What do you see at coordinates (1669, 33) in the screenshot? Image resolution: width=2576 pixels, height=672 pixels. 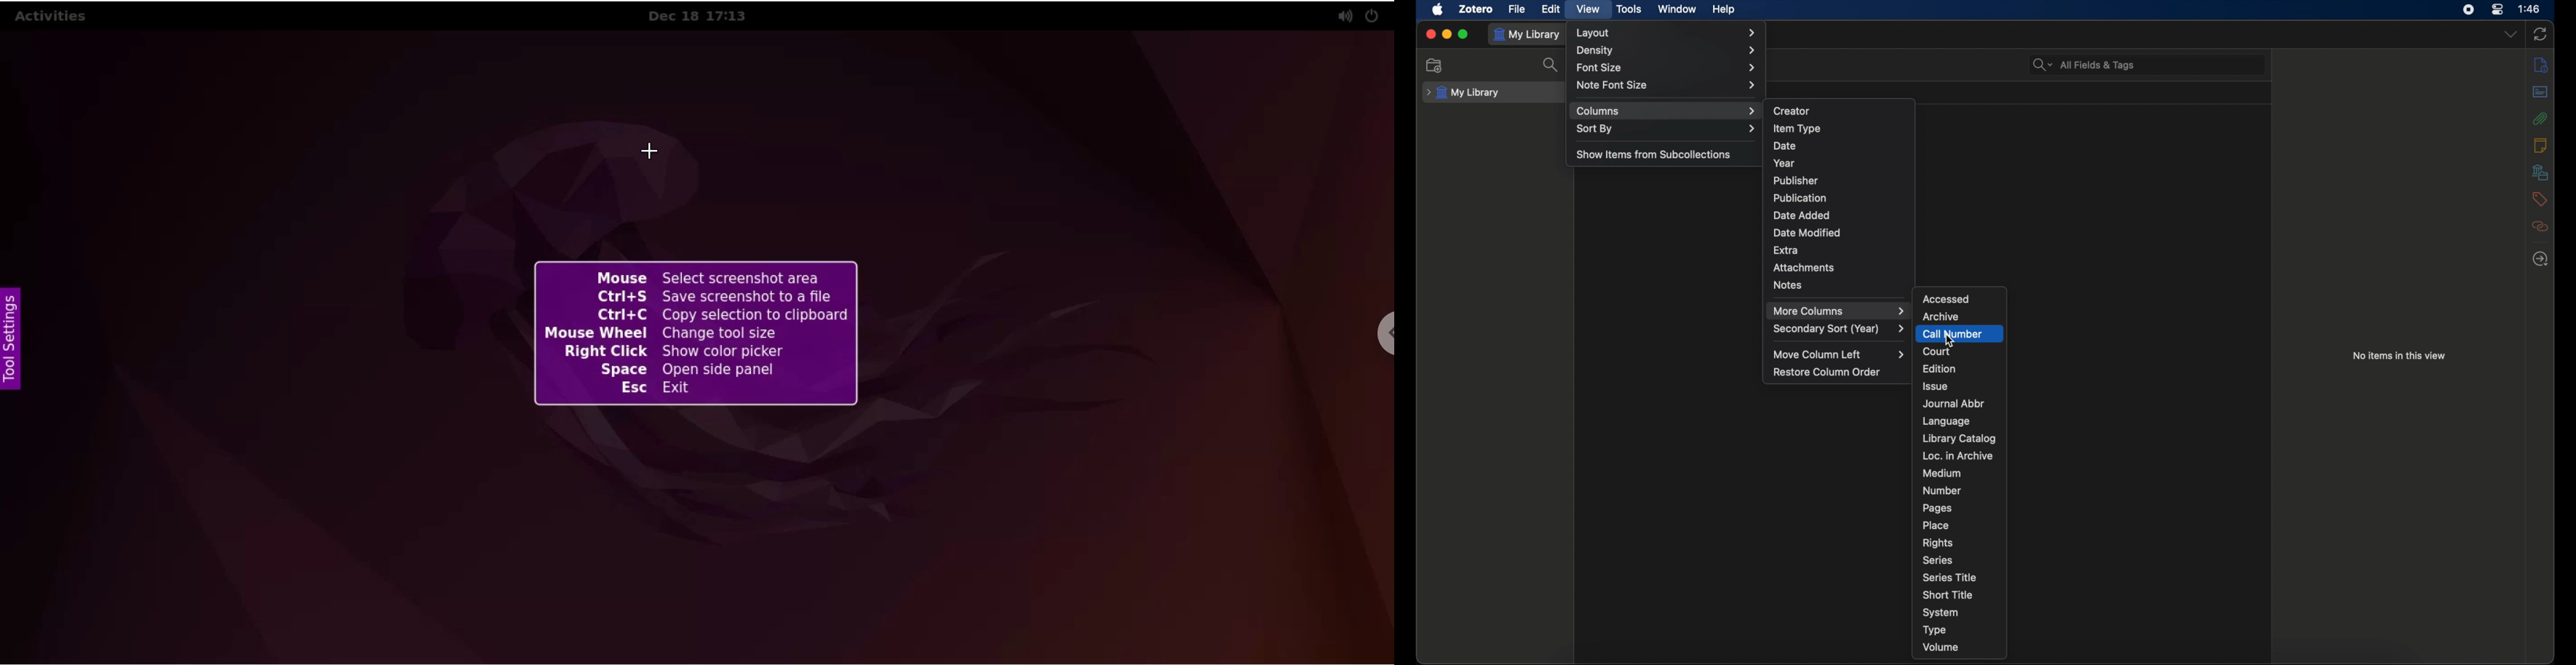 I see `layout` at bounding box center [1669, 33].